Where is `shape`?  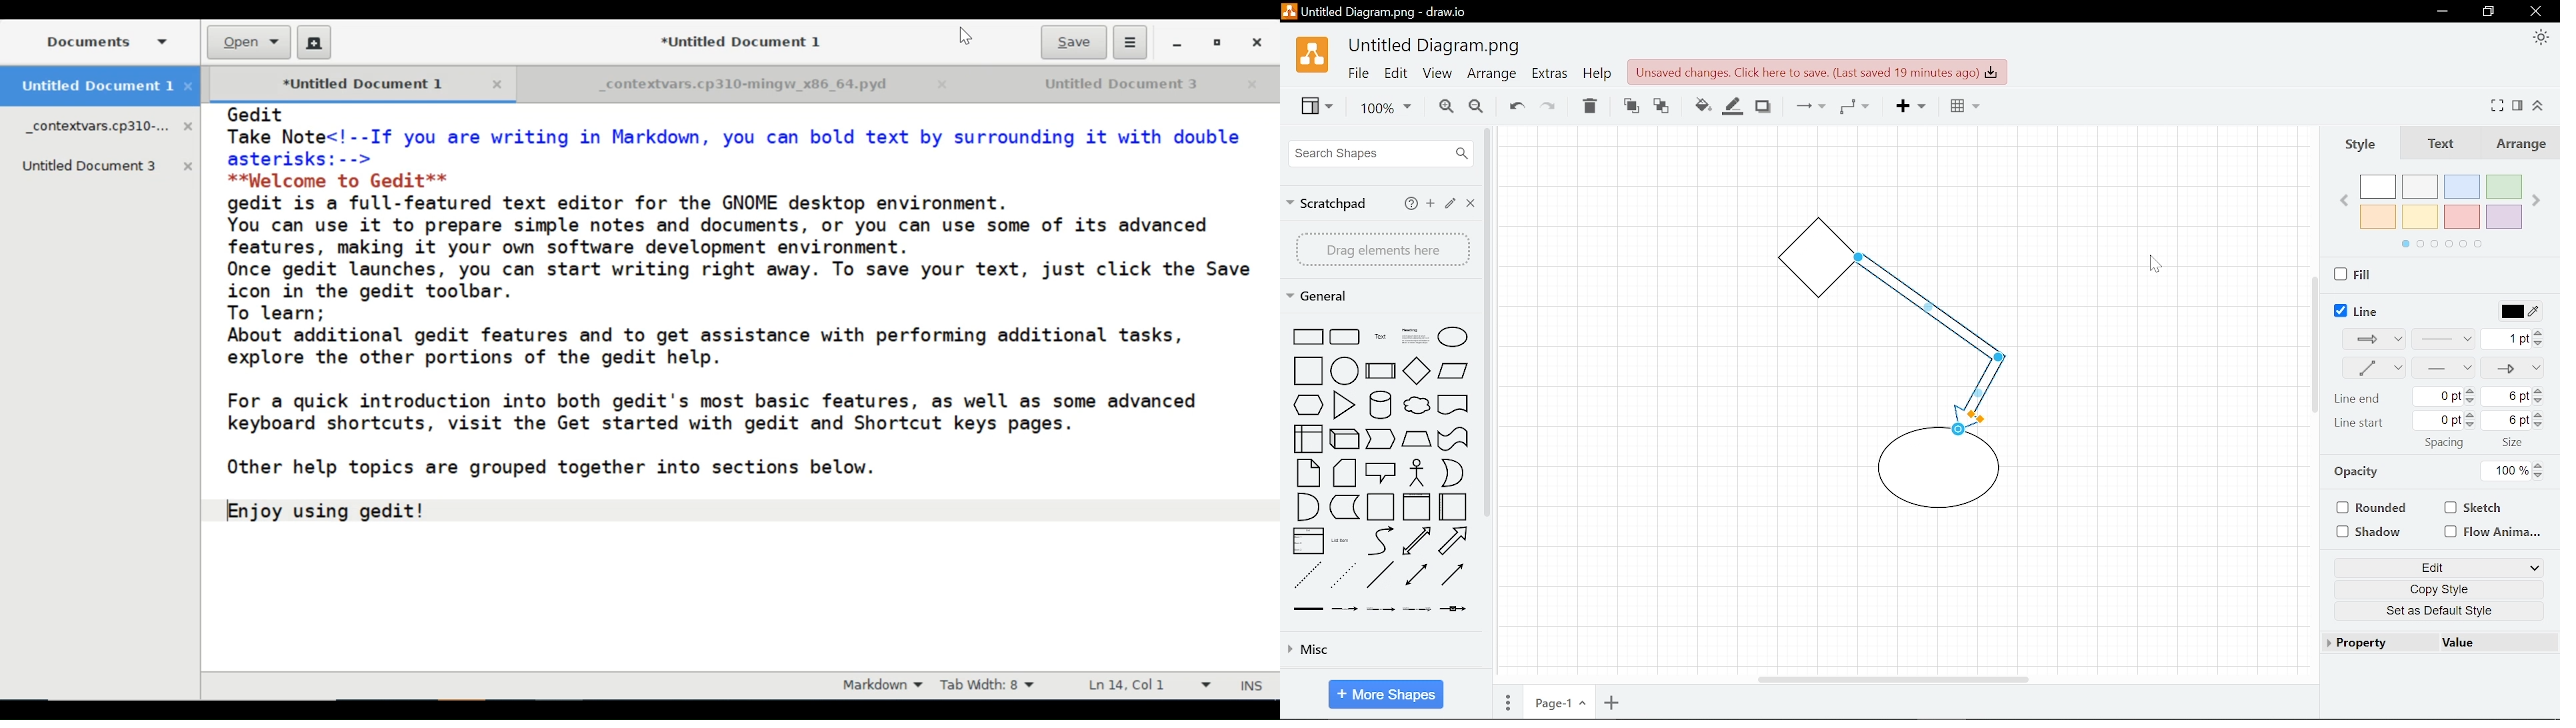
shape is located at coordinates (1304, 371).